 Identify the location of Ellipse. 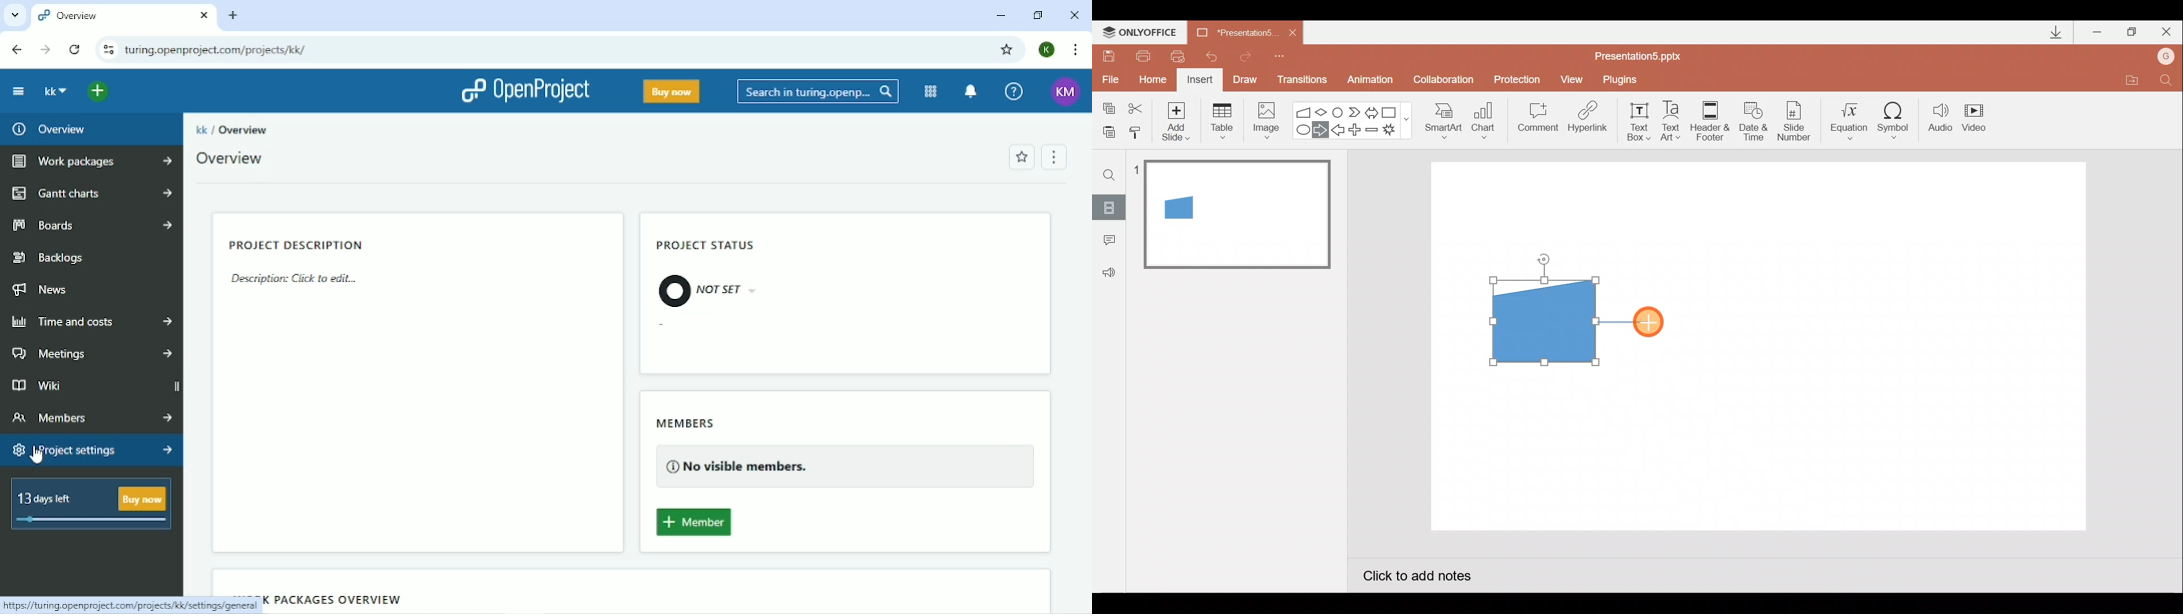
(1301, 130).